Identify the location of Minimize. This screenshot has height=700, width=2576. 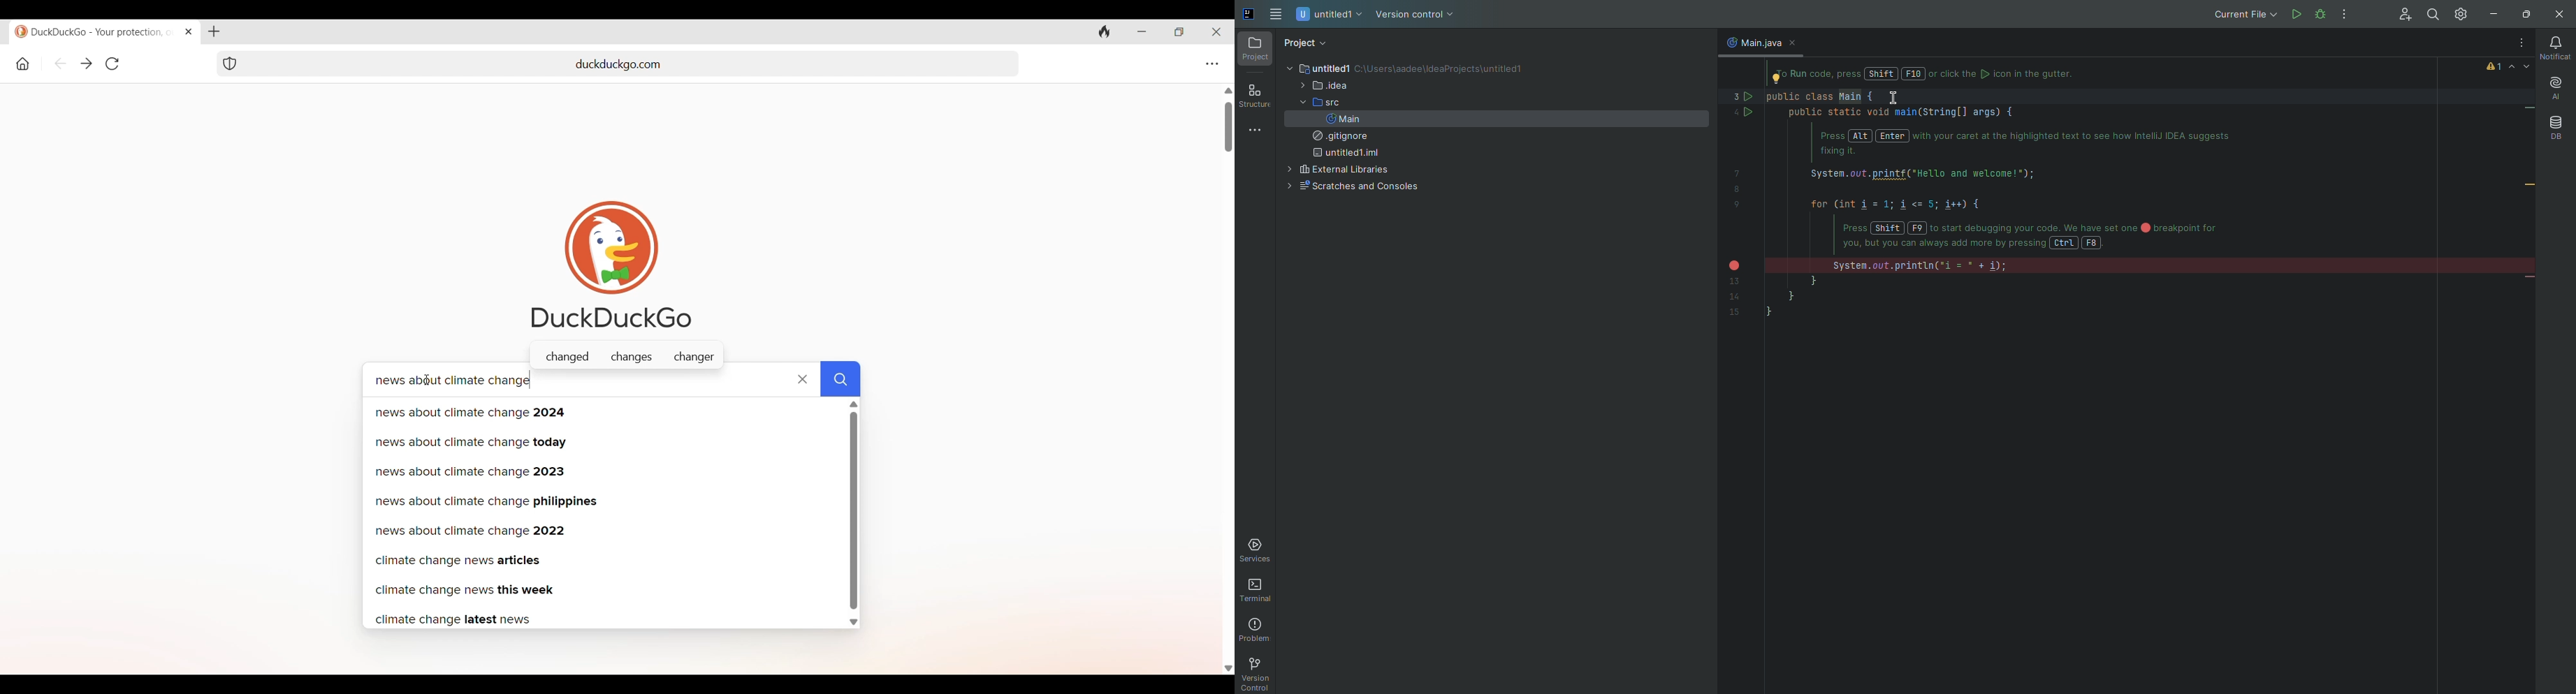
(2490, 15).